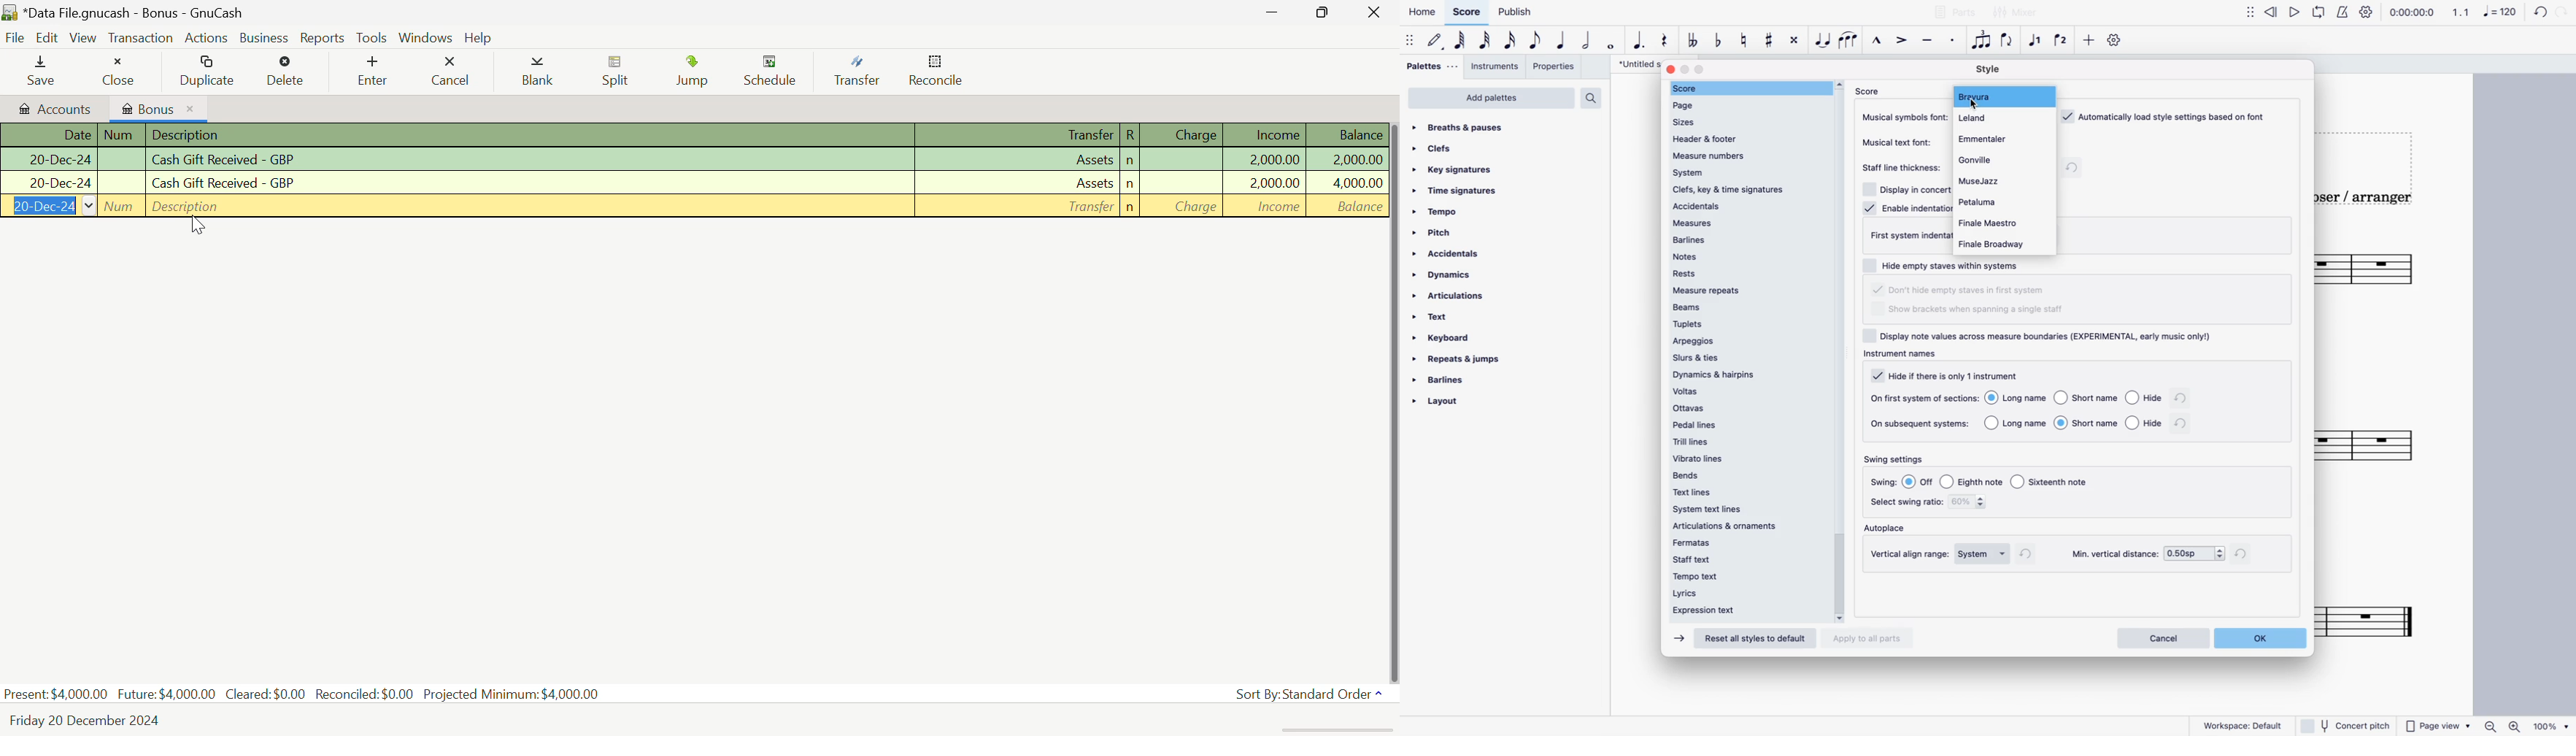 The width and height of the screenshot is (2576, 756). Describe the element at coordinates (1922, 423) in the screenshot. I see `on subsequent systems` at that location.